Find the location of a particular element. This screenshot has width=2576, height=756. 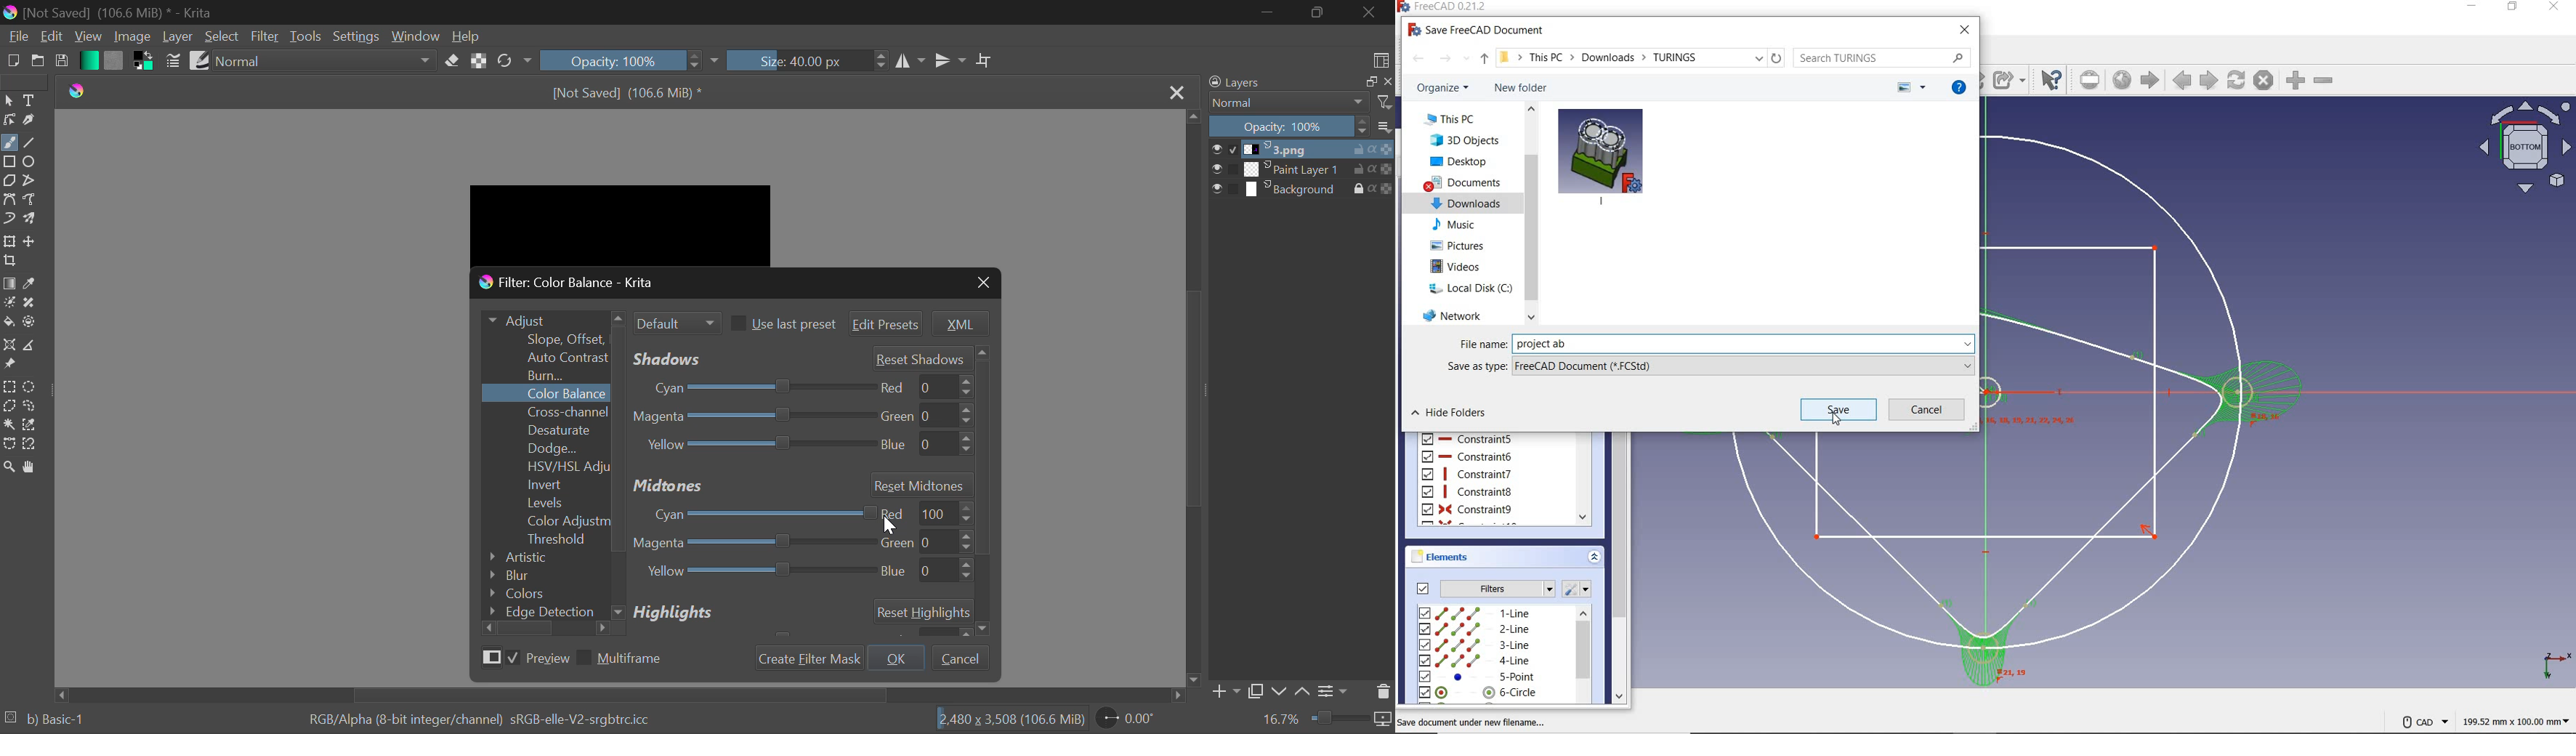

desktop is located at coordinates (1459, 162).